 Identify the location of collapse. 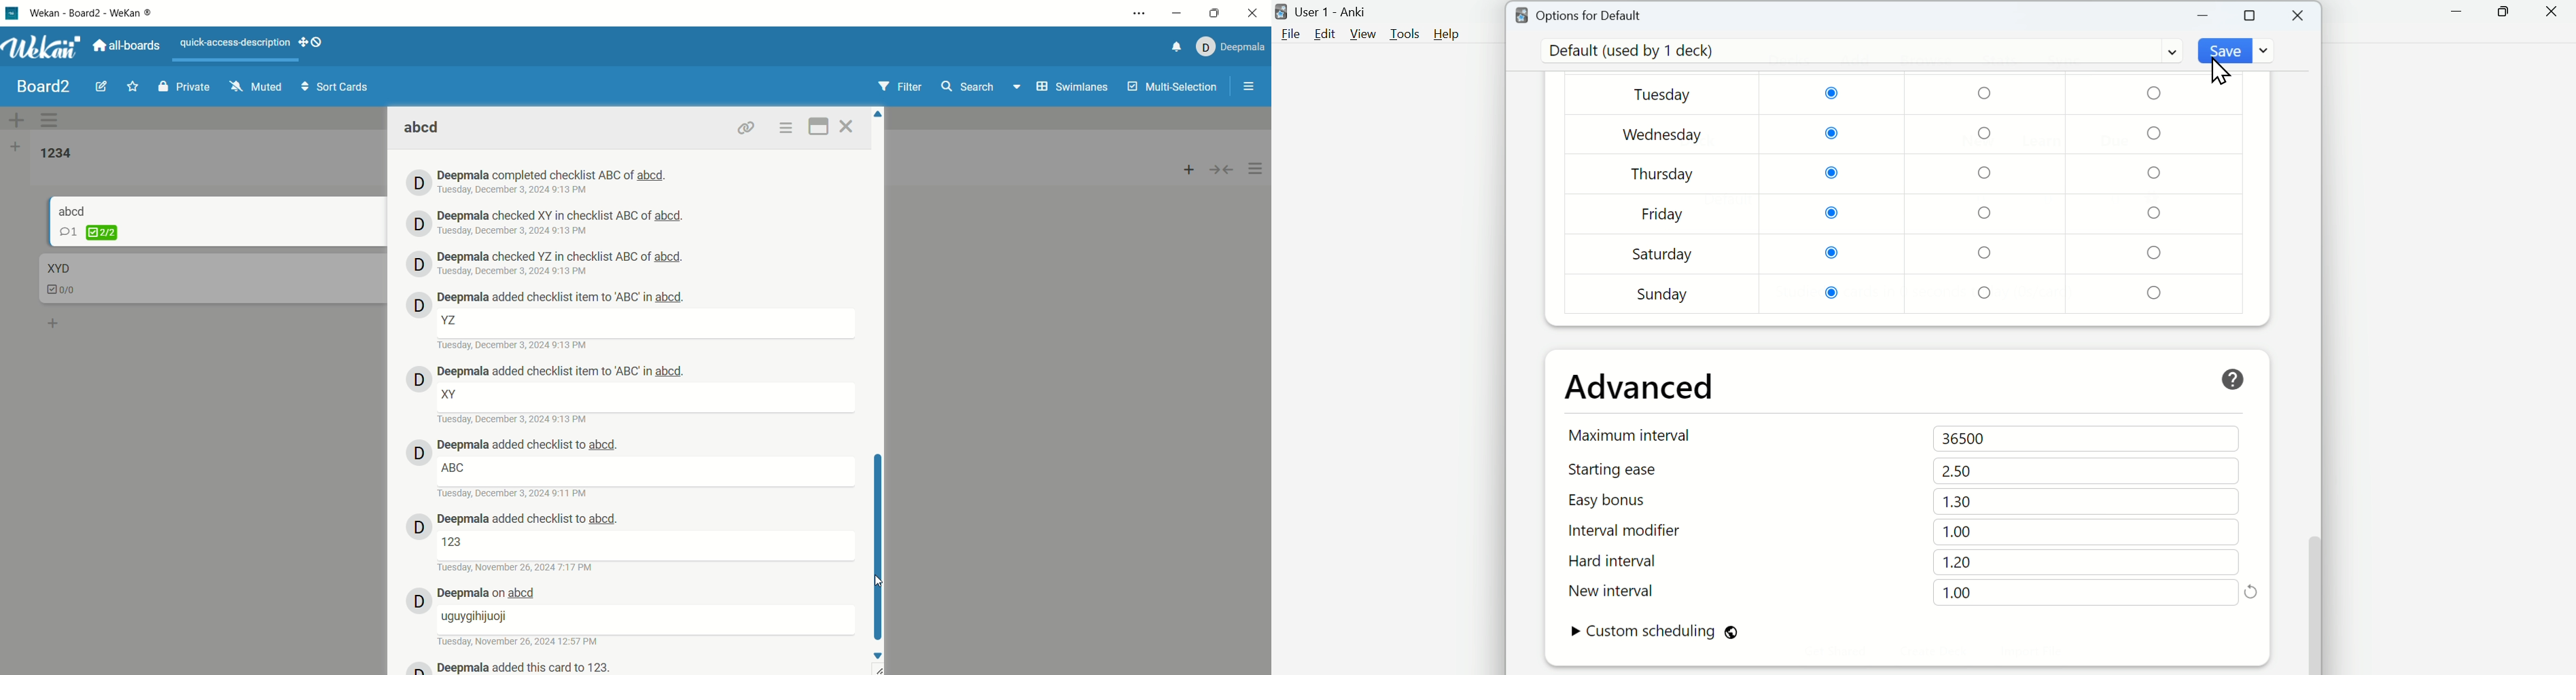
(1222, 168).